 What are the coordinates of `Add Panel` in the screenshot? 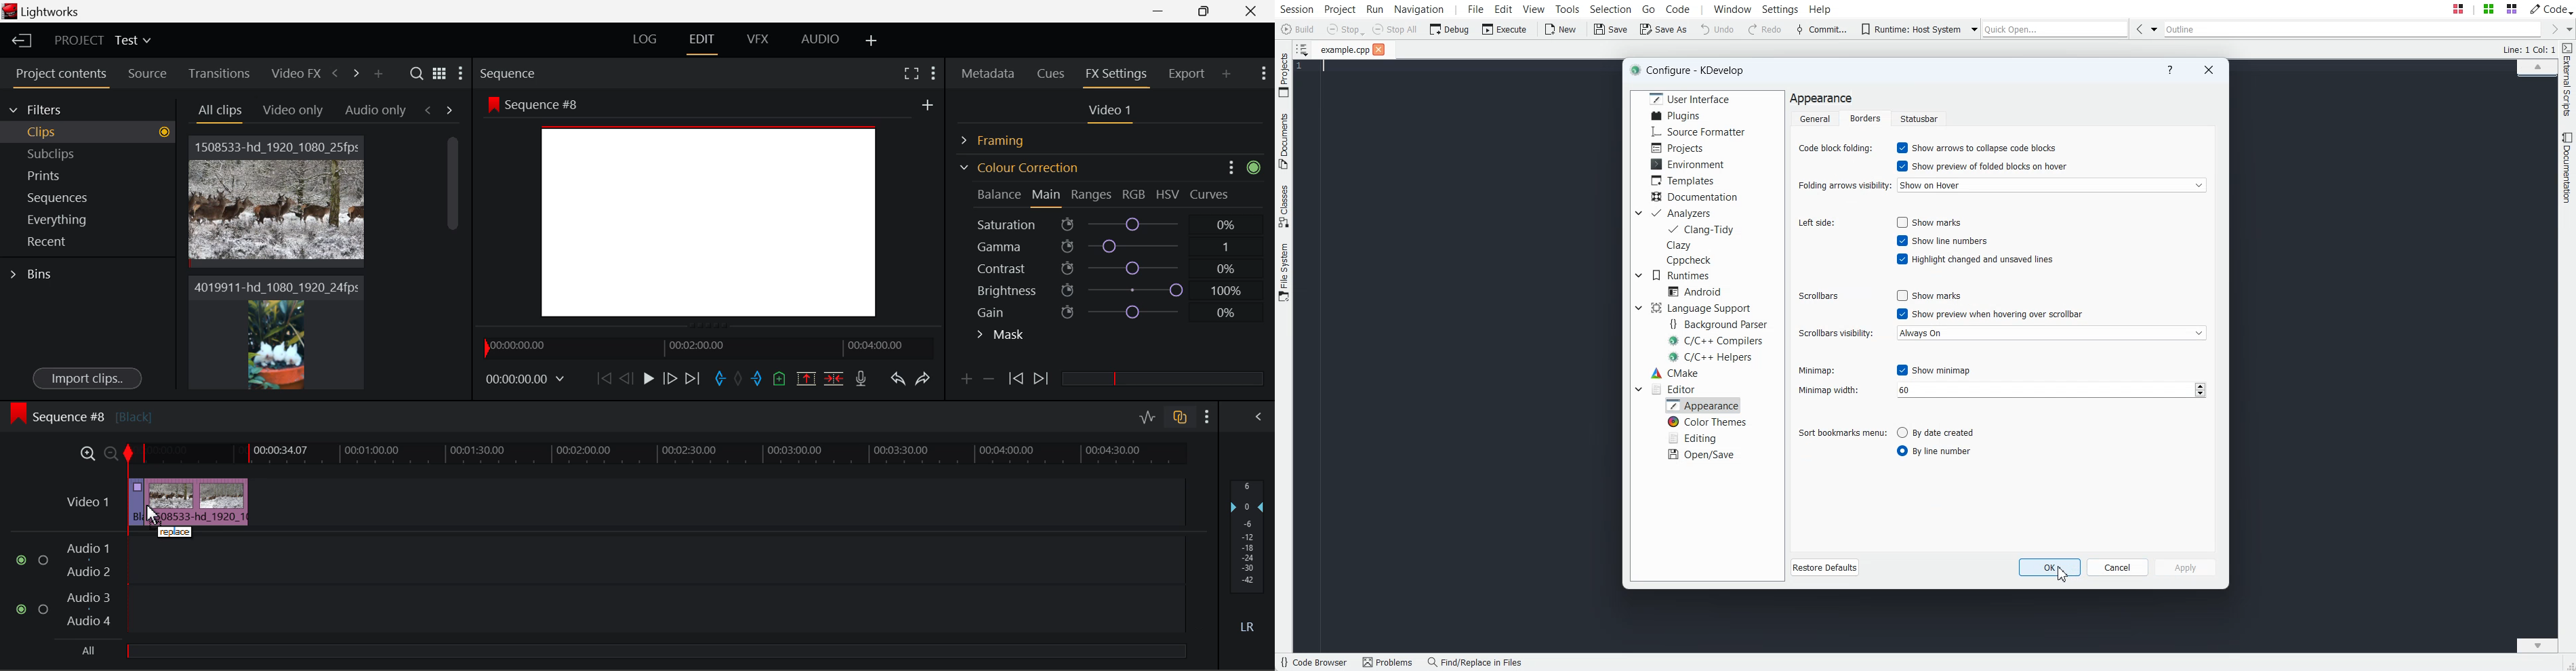 It's located at (1228, 73).